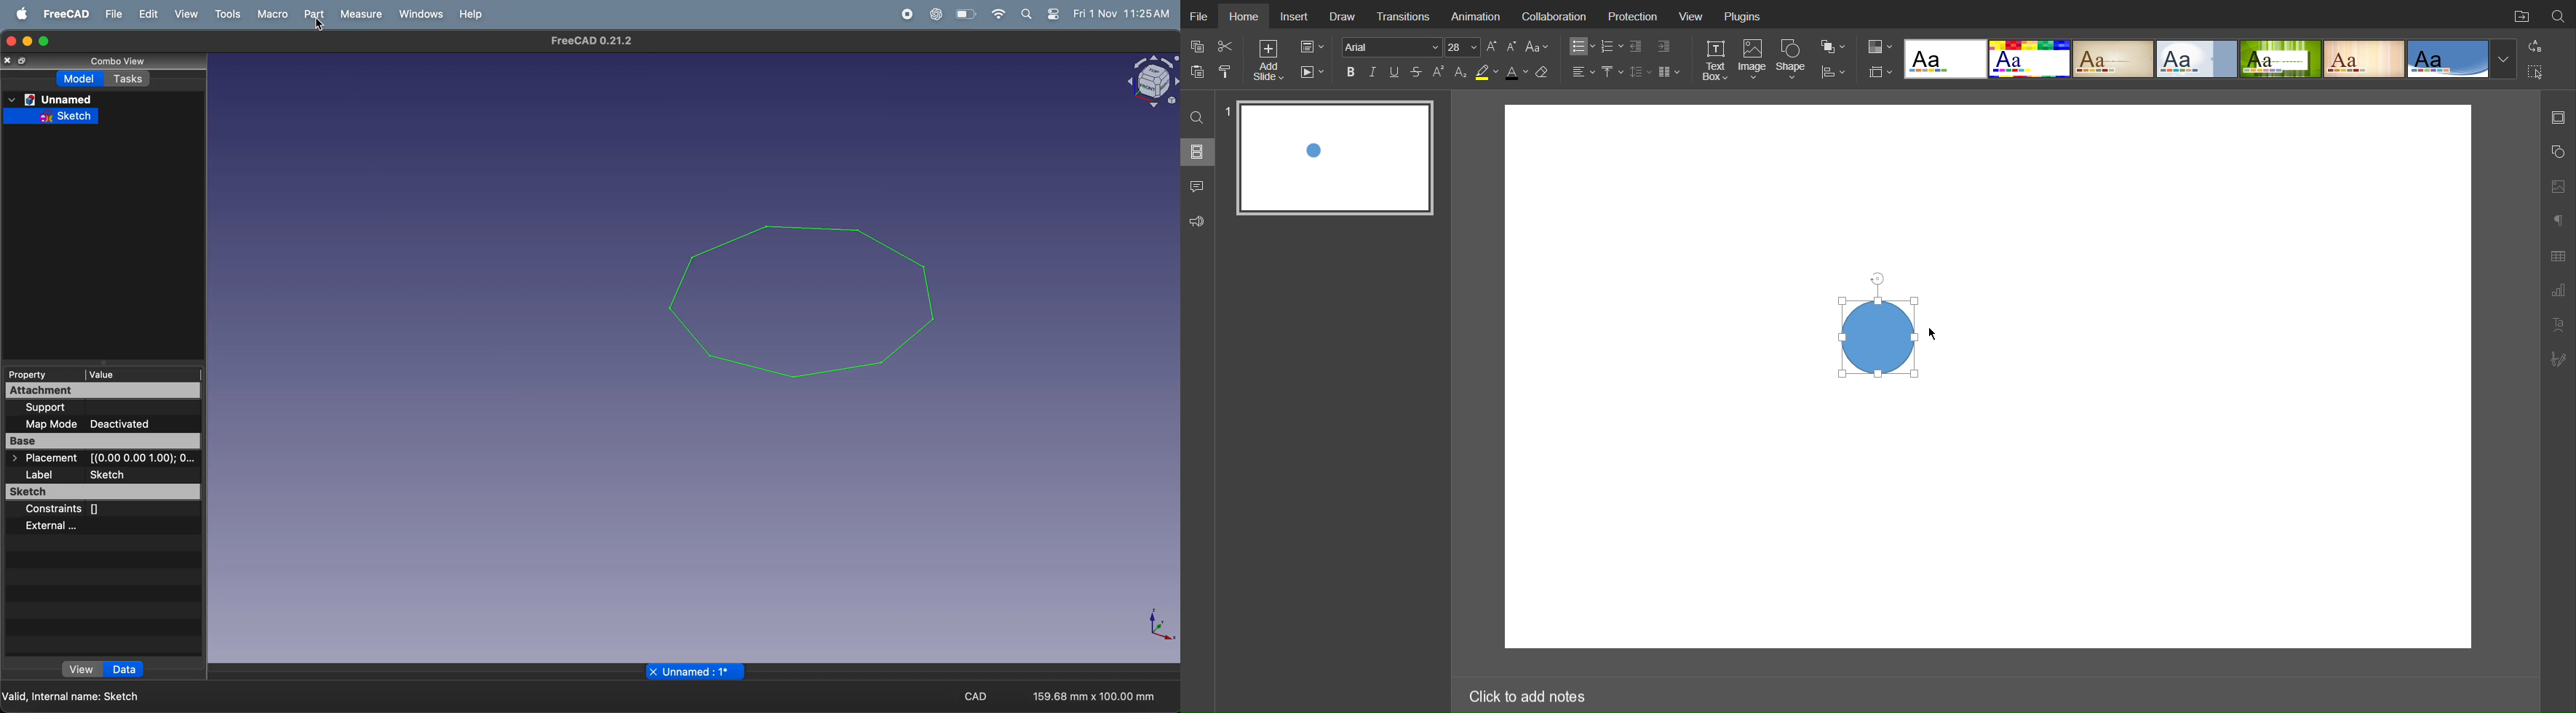 This screenshot has width=2576, height=728. What do you see at coordinates (982, 696) in the screenshot?
I see `CAD` at bounding box center [982, 696].